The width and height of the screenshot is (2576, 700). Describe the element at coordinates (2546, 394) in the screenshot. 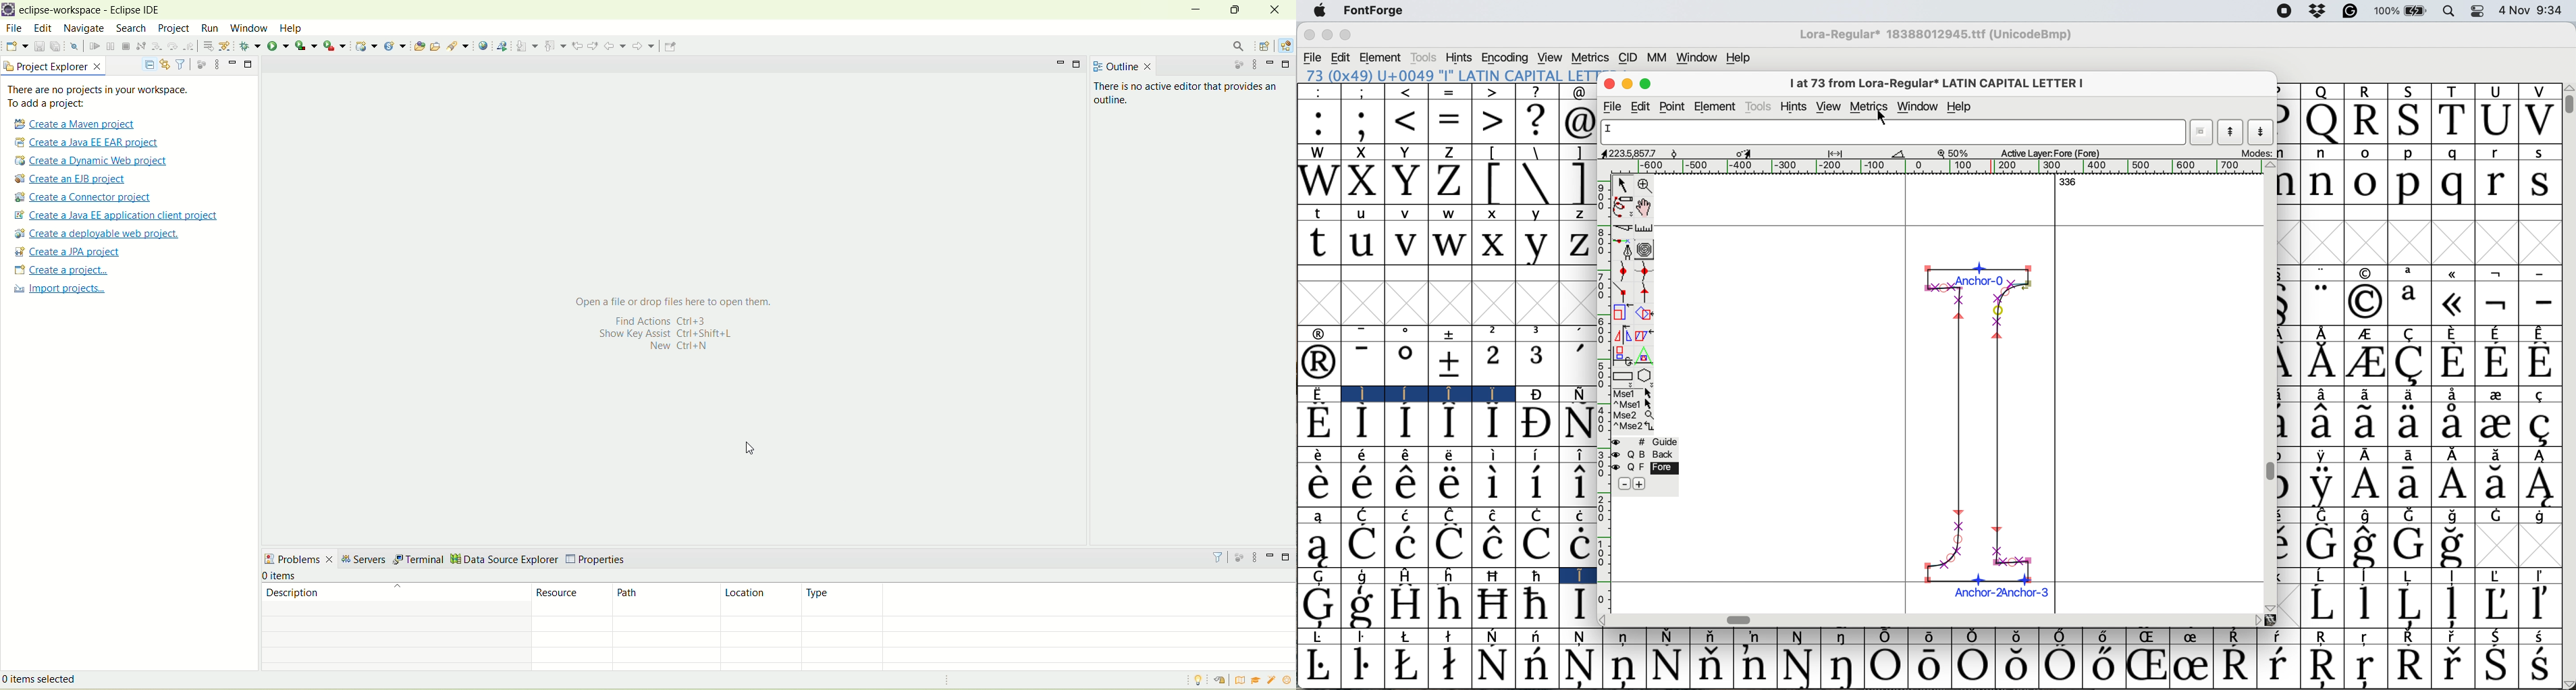

I see `Symbol` at that location.